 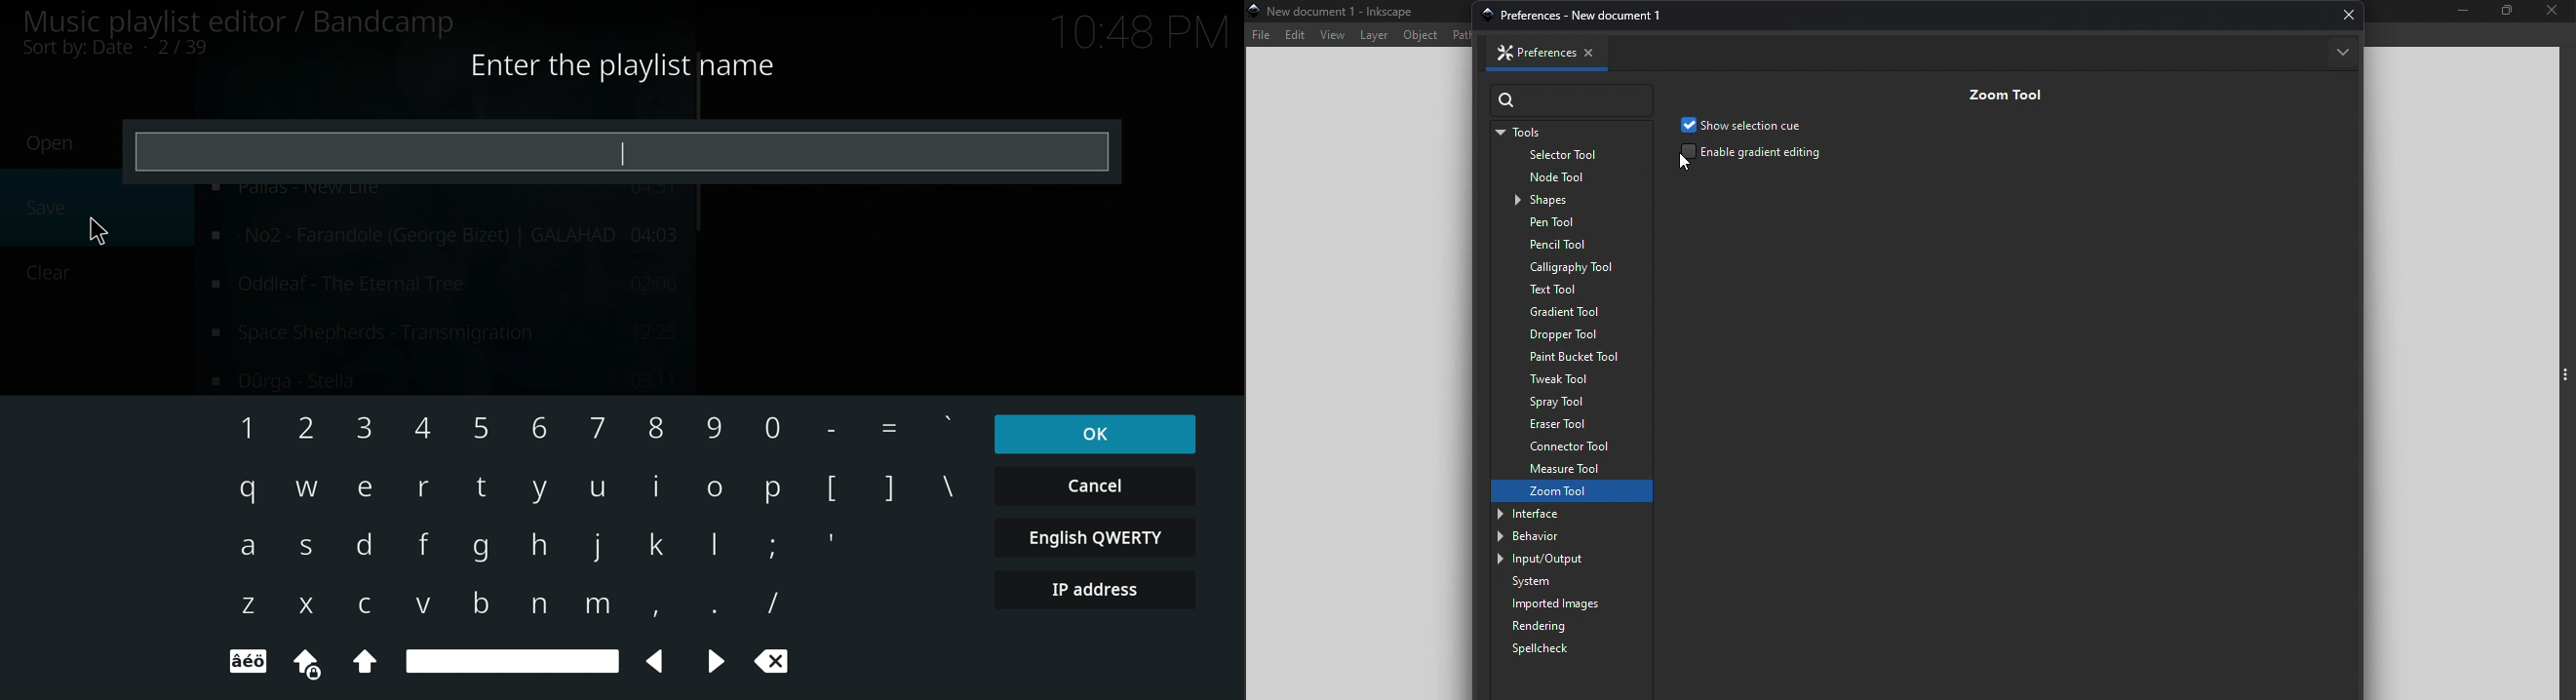 What do you see at coordinates (1565, 603) in the screenshot?
I see `Imported images` at bounding box center [1565, 603].